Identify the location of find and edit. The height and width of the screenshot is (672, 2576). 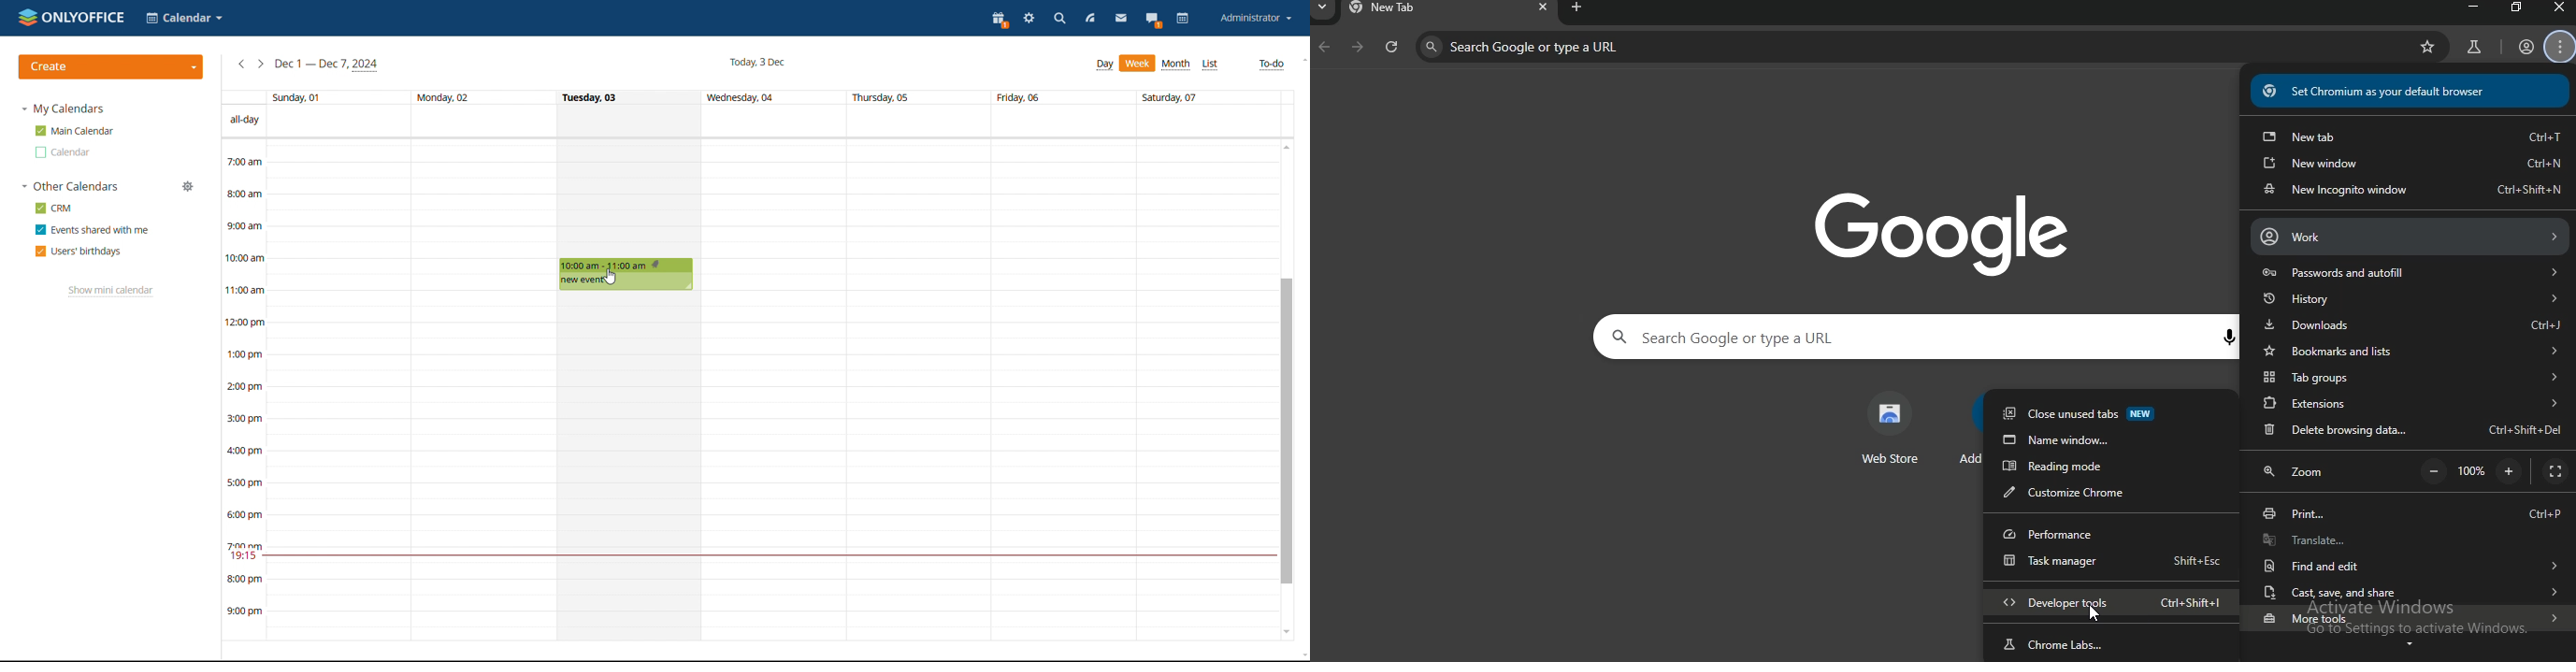
(2409, 568).